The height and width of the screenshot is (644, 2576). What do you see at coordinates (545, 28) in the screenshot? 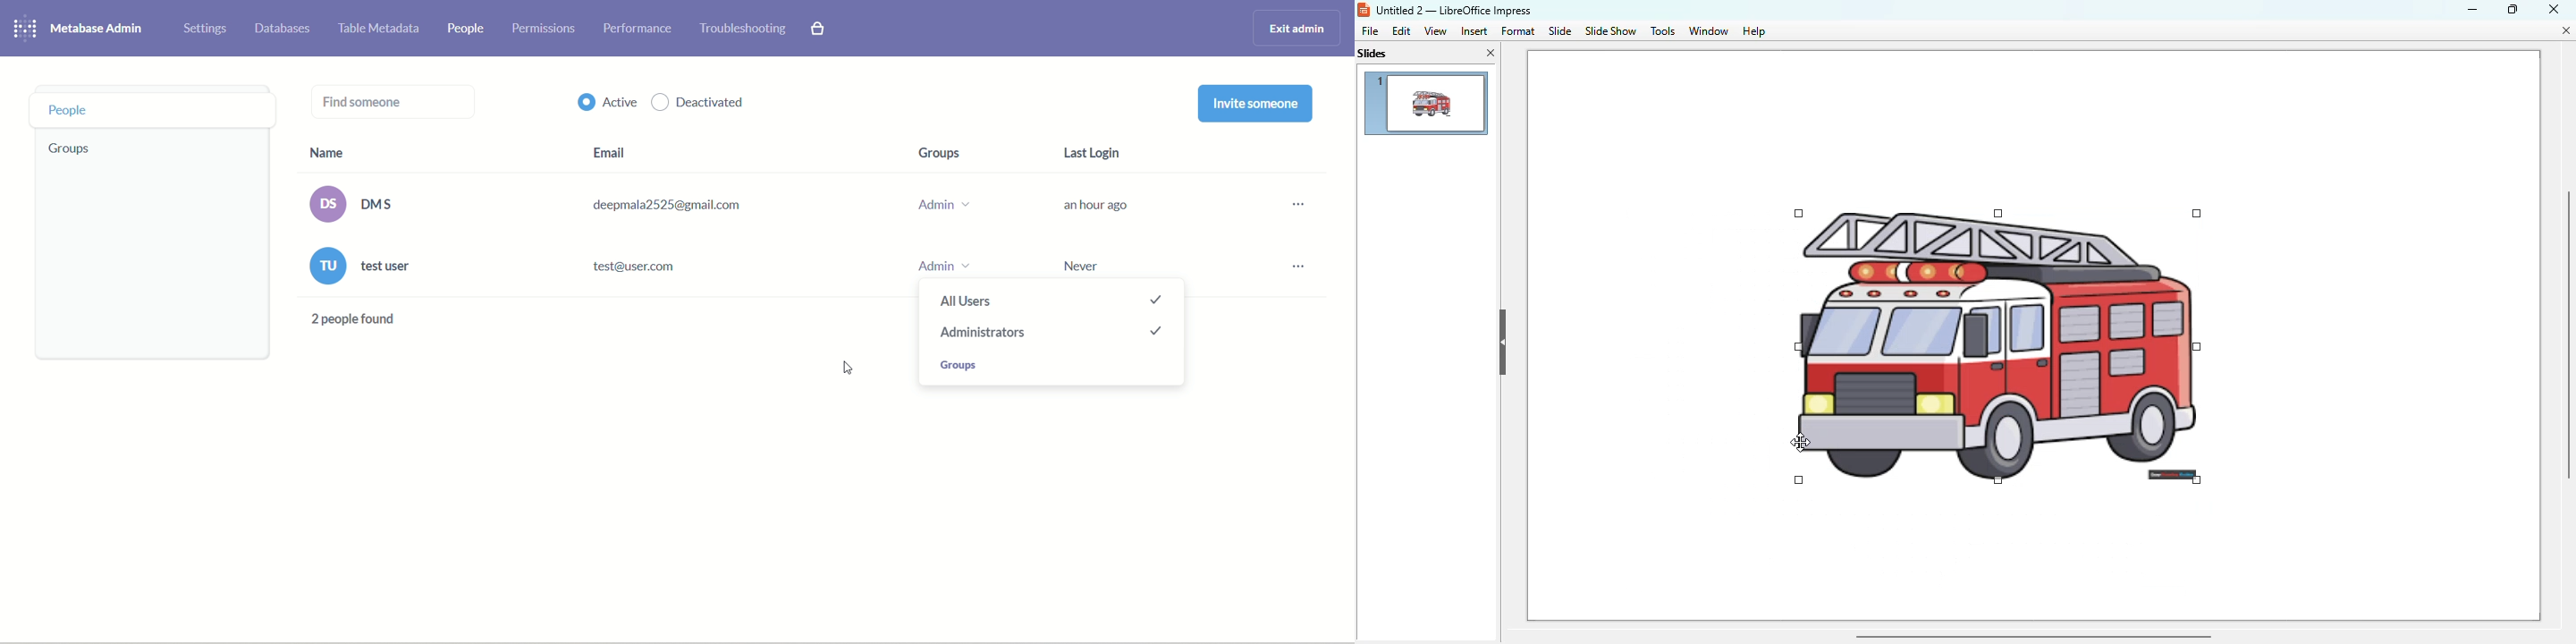
I see `permissions` at bounding box center [545, 28].